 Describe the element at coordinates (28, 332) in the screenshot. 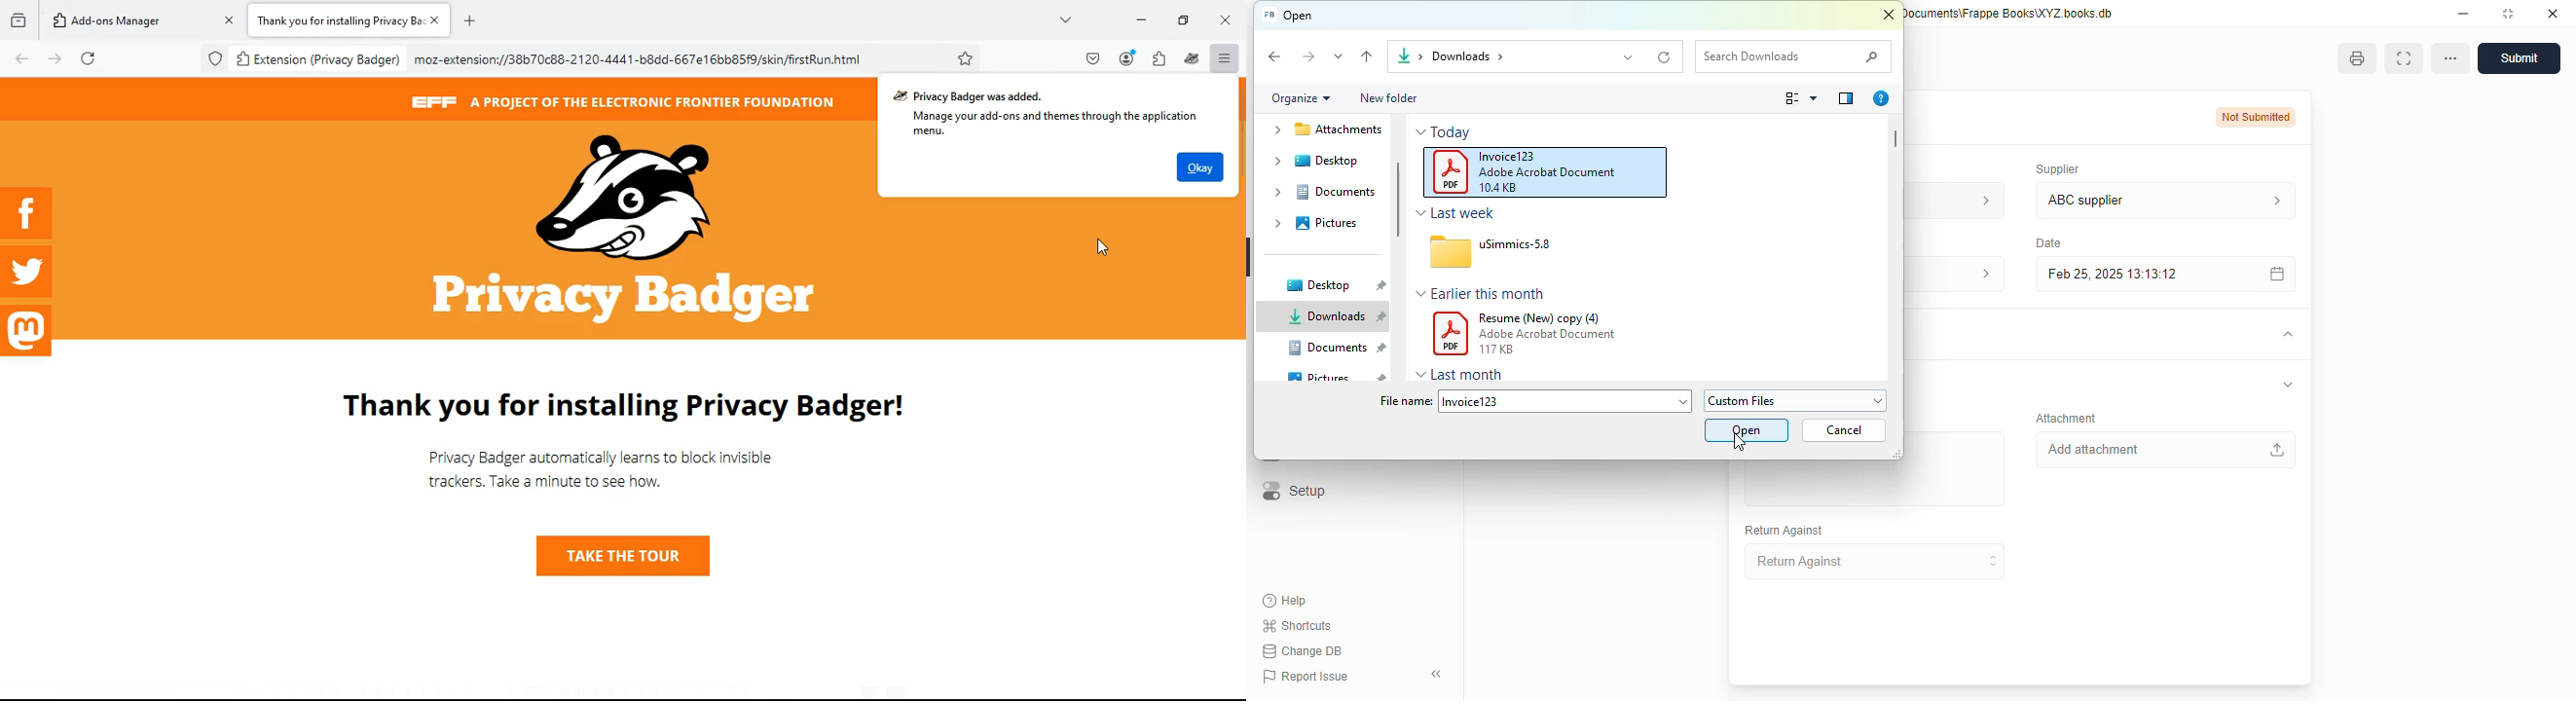

I see `m` at that location.